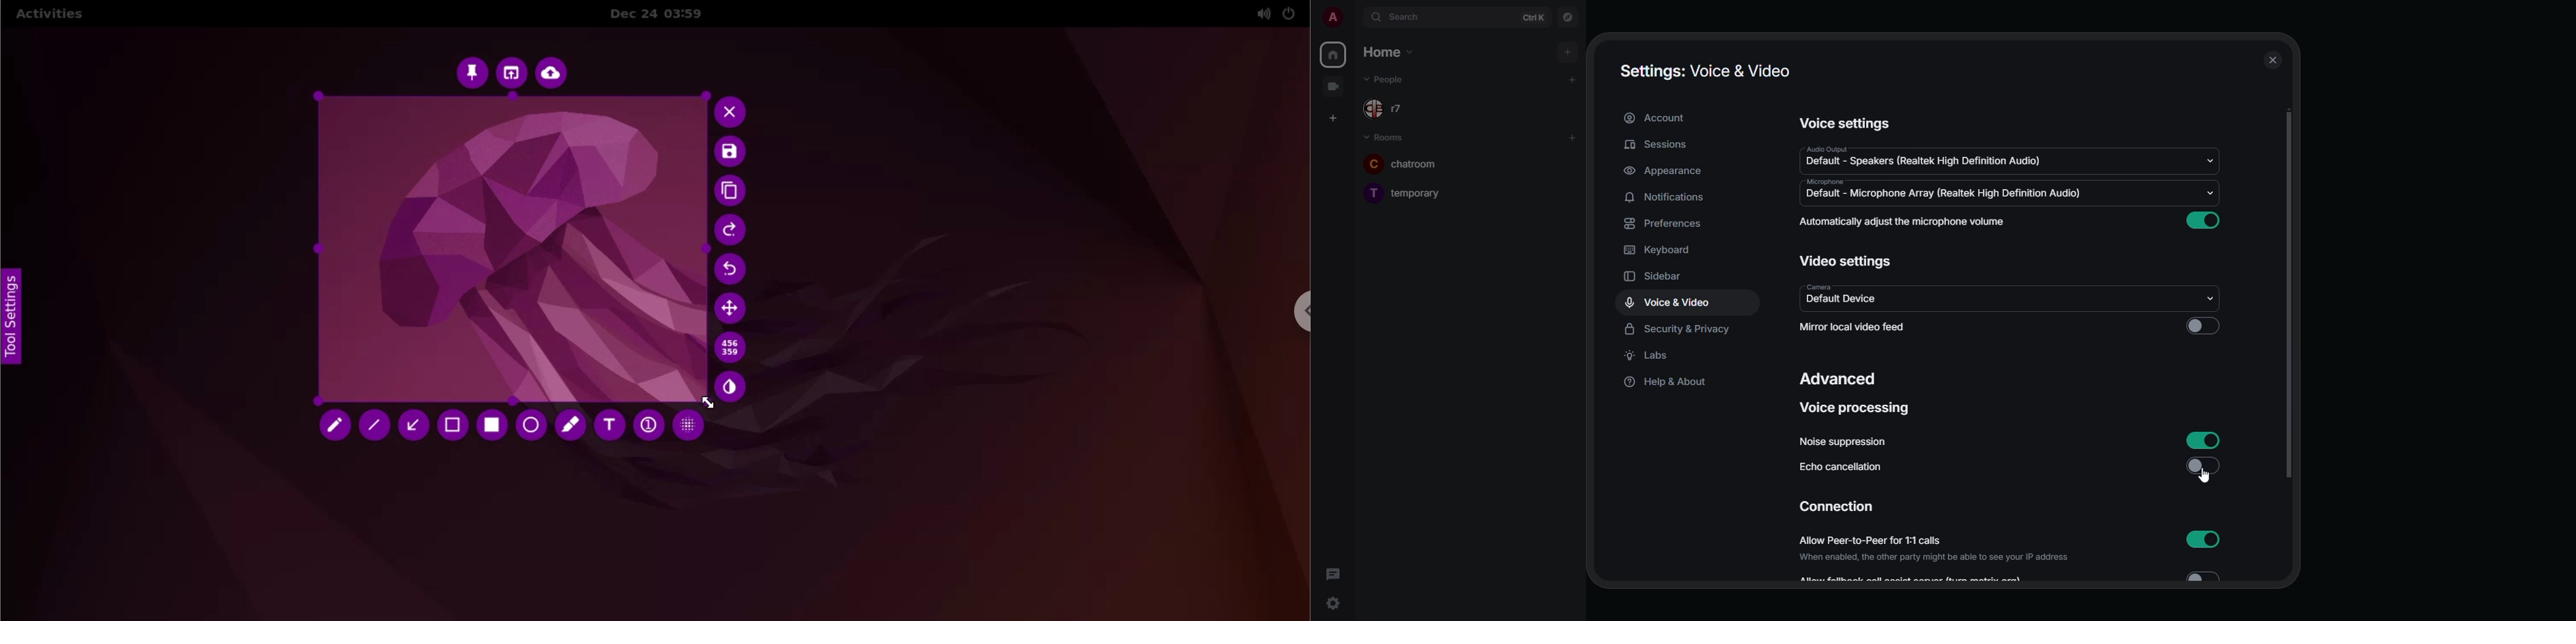  Describe the element at coordinates (1535, 17) in the screenshot. I see `ctrl K` at that location.